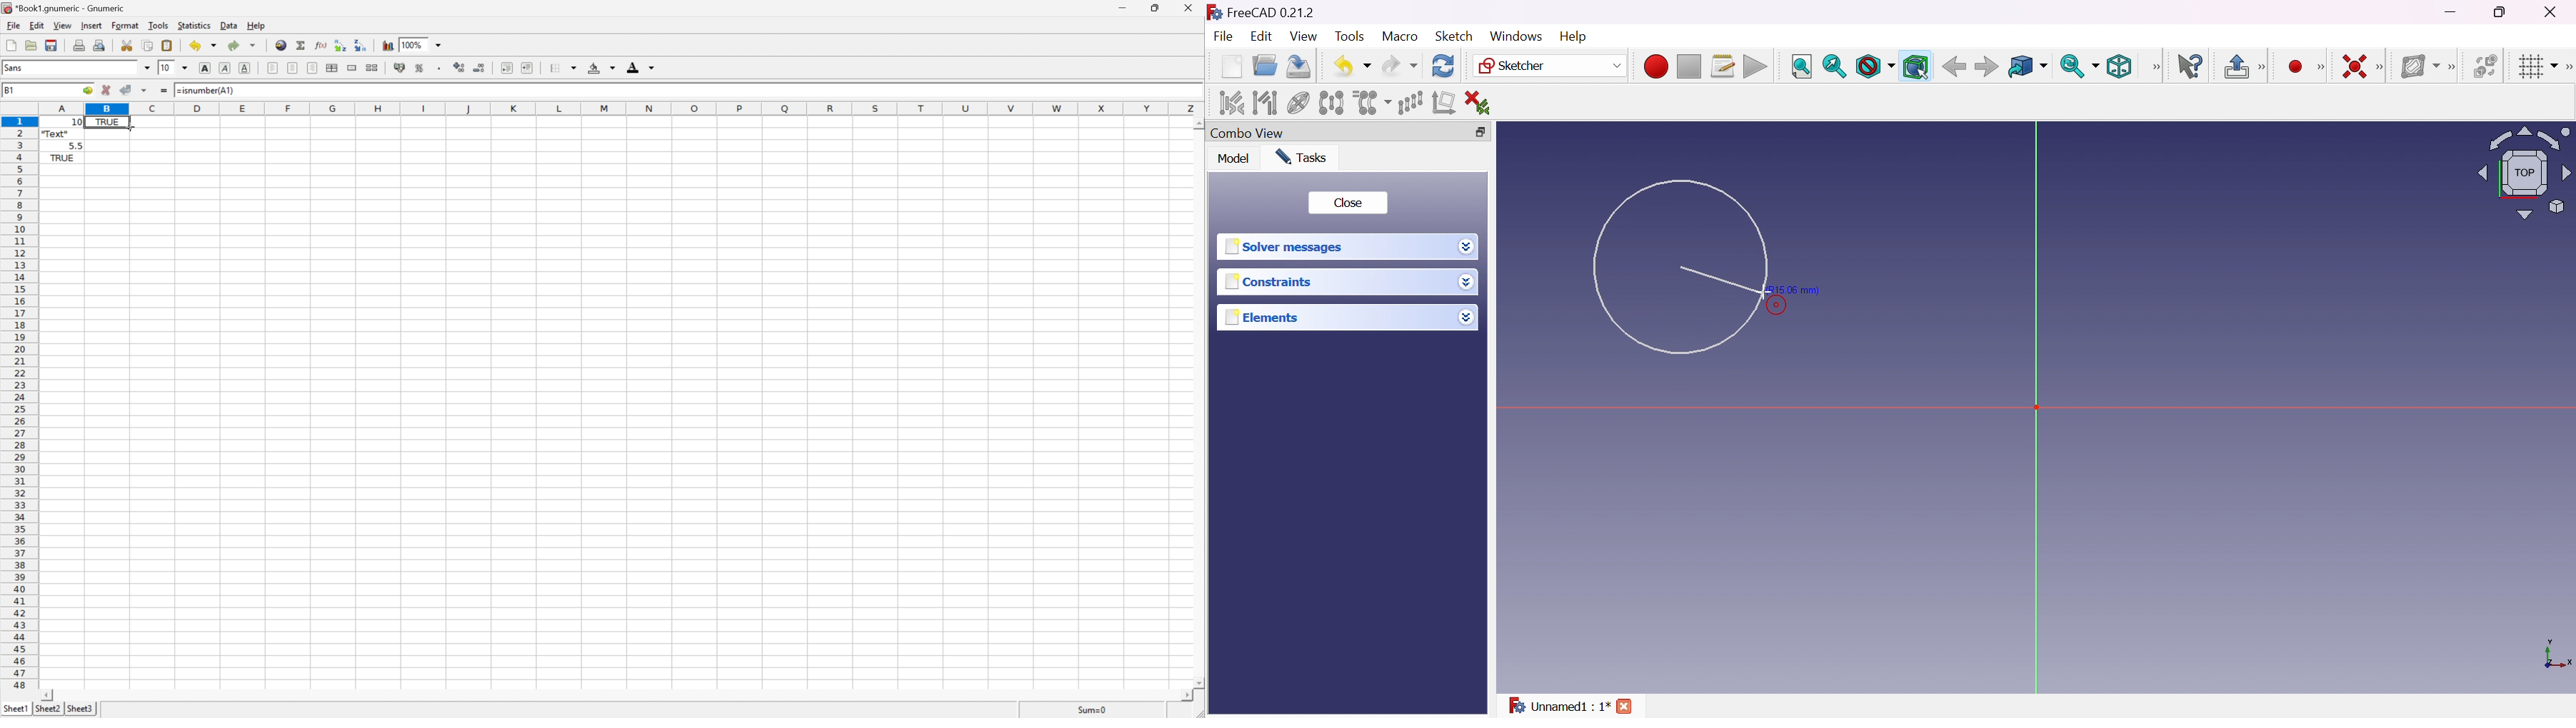 The height and width of the screenshot is (728, 2576). I want to click on Scroll Right, so click(1180, 694).